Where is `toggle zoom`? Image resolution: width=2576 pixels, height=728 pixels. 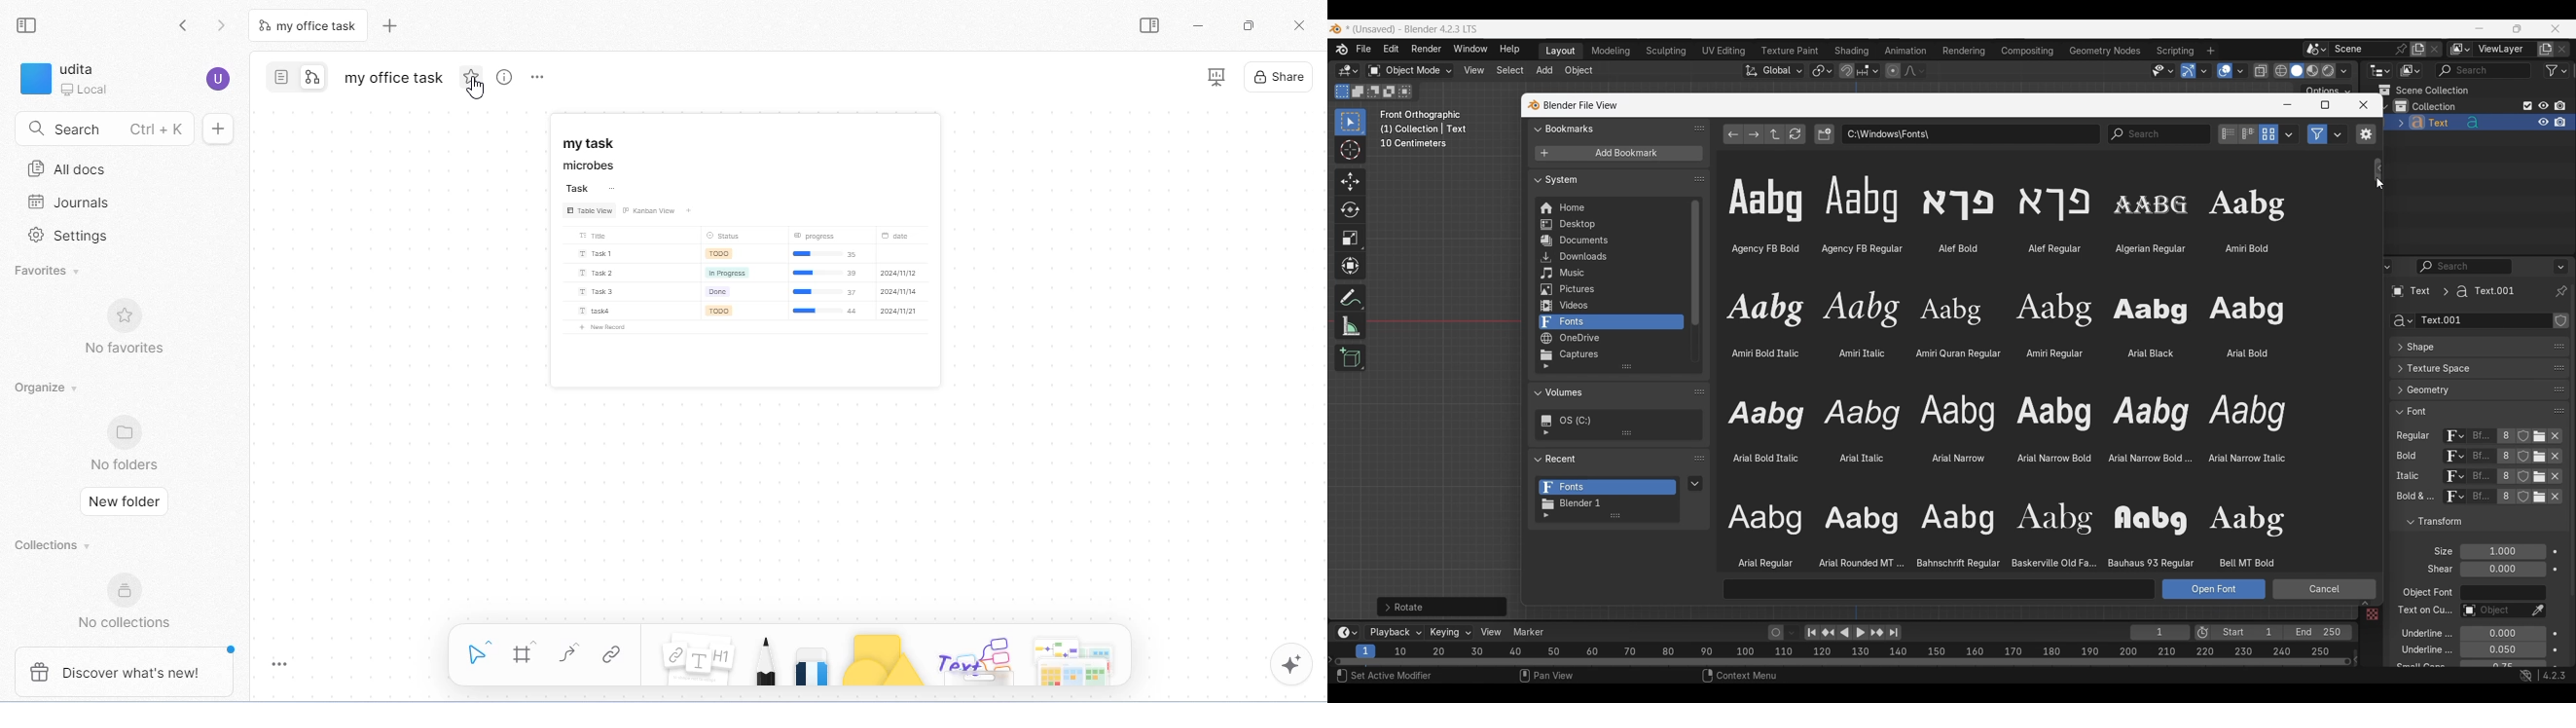 toggle zoom is located at coordinates (284, 663).